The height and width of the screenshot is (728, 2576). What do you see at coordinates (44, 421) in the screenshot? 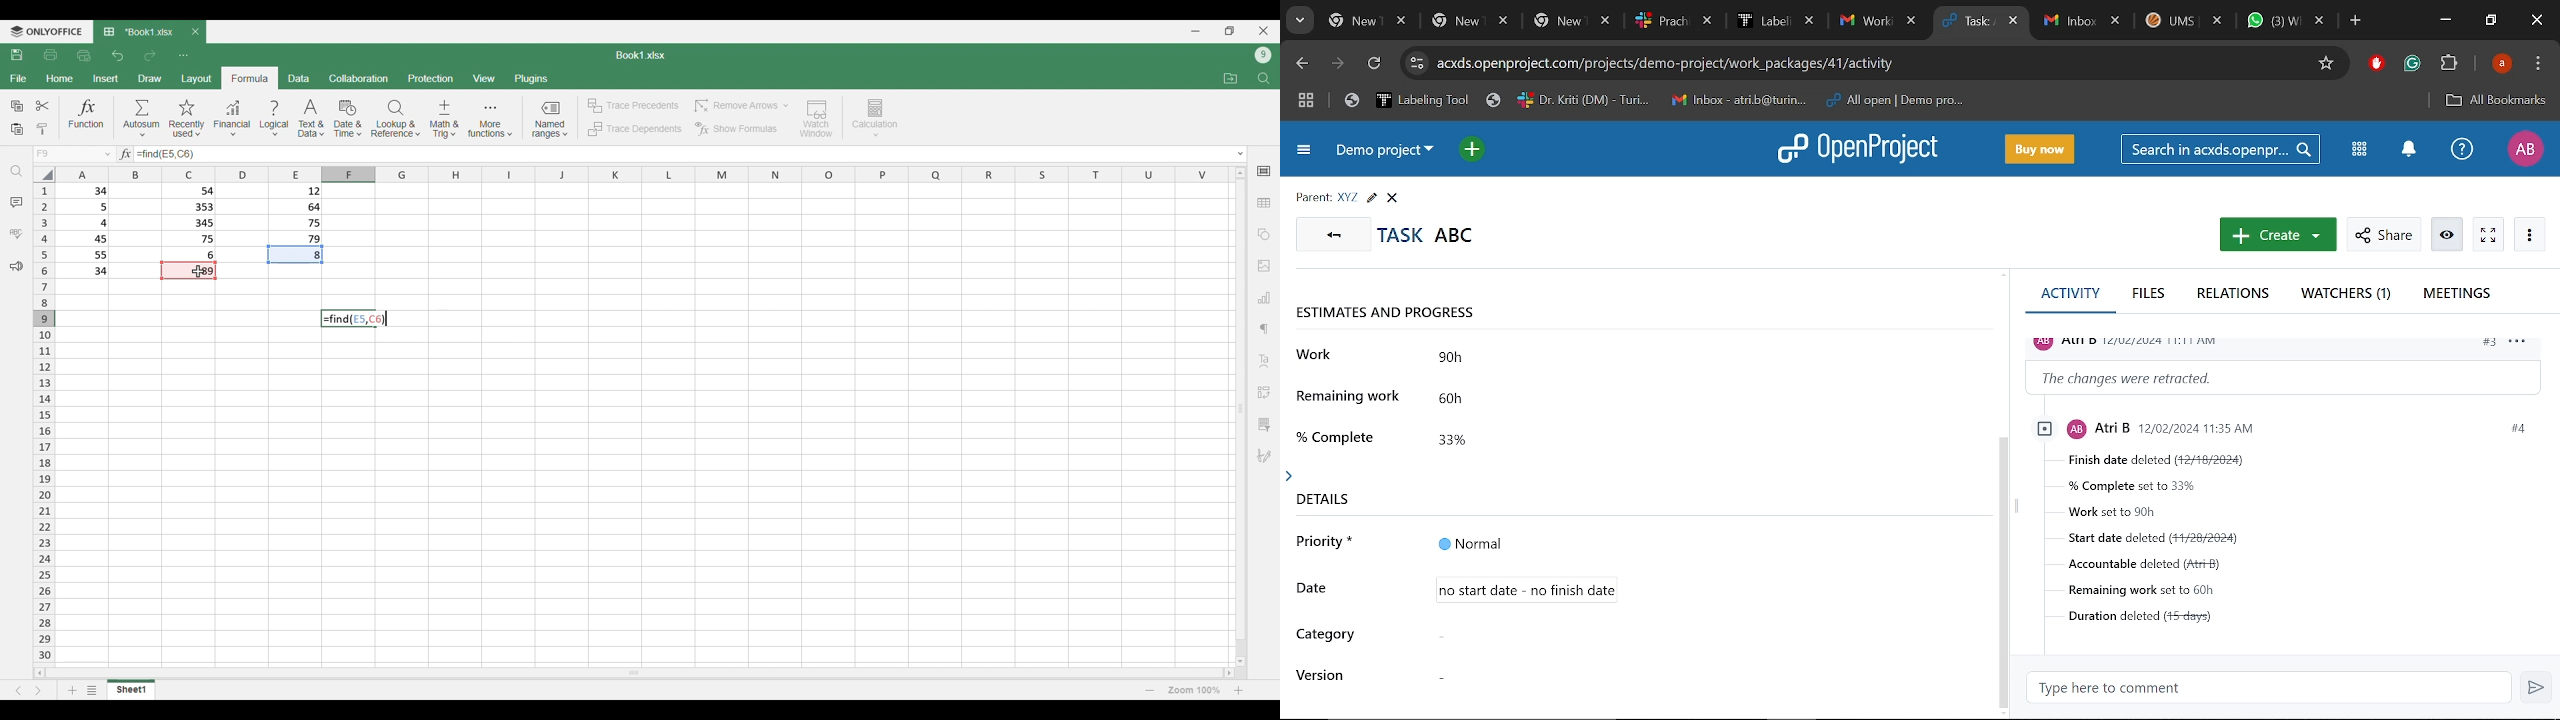
I see `Indicates rows` at bounding box center [44, 421].